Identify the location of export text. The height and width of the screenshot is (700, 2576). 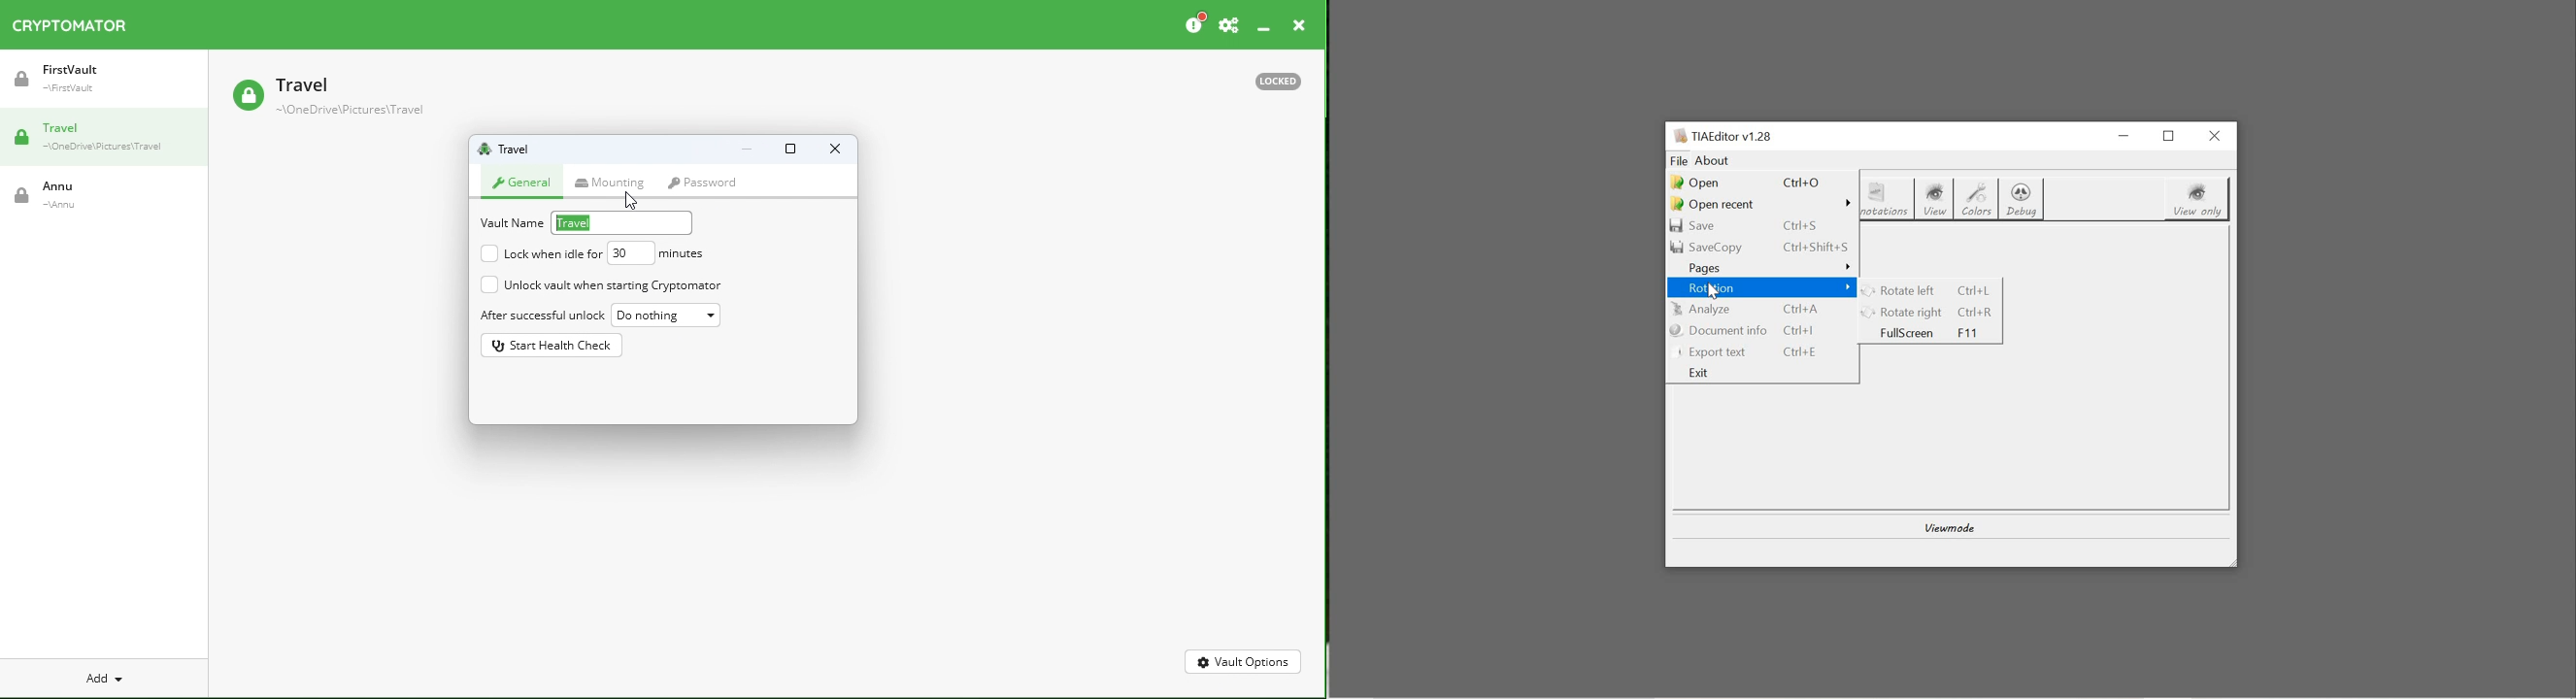
(1763, 351).